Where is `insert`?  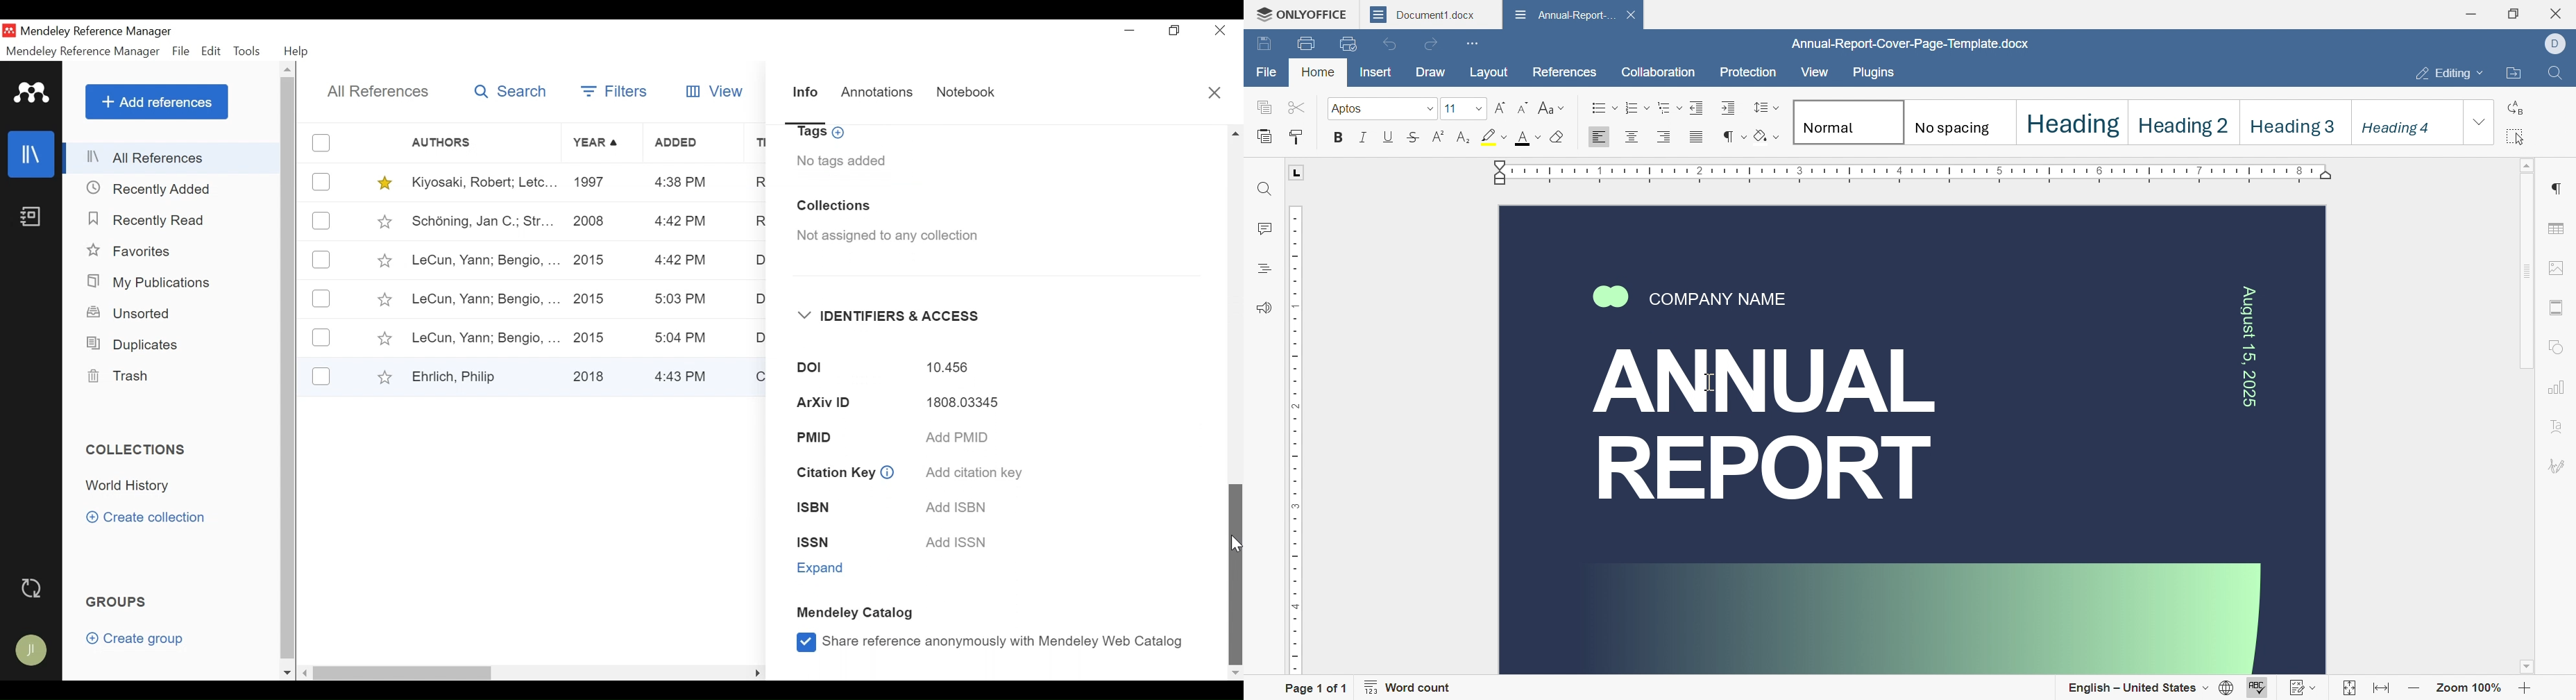 insert is located at coordinates (1381, 74).